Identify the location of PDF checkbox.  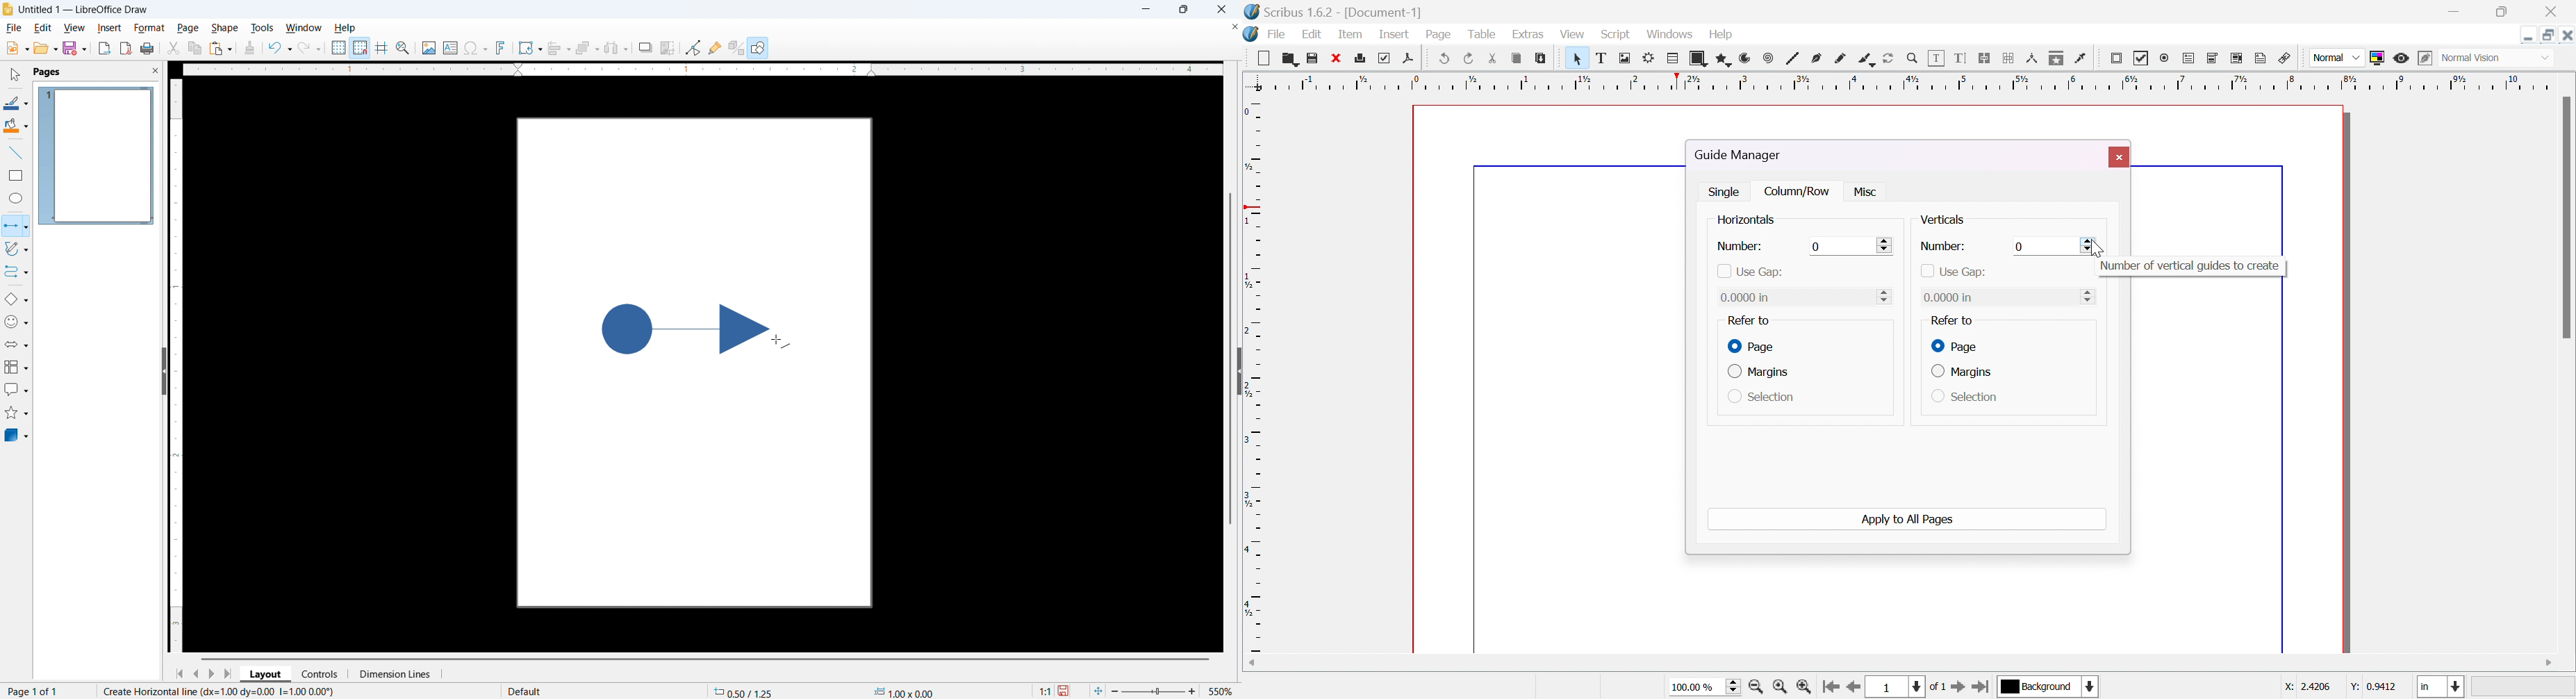
(2142, 58).